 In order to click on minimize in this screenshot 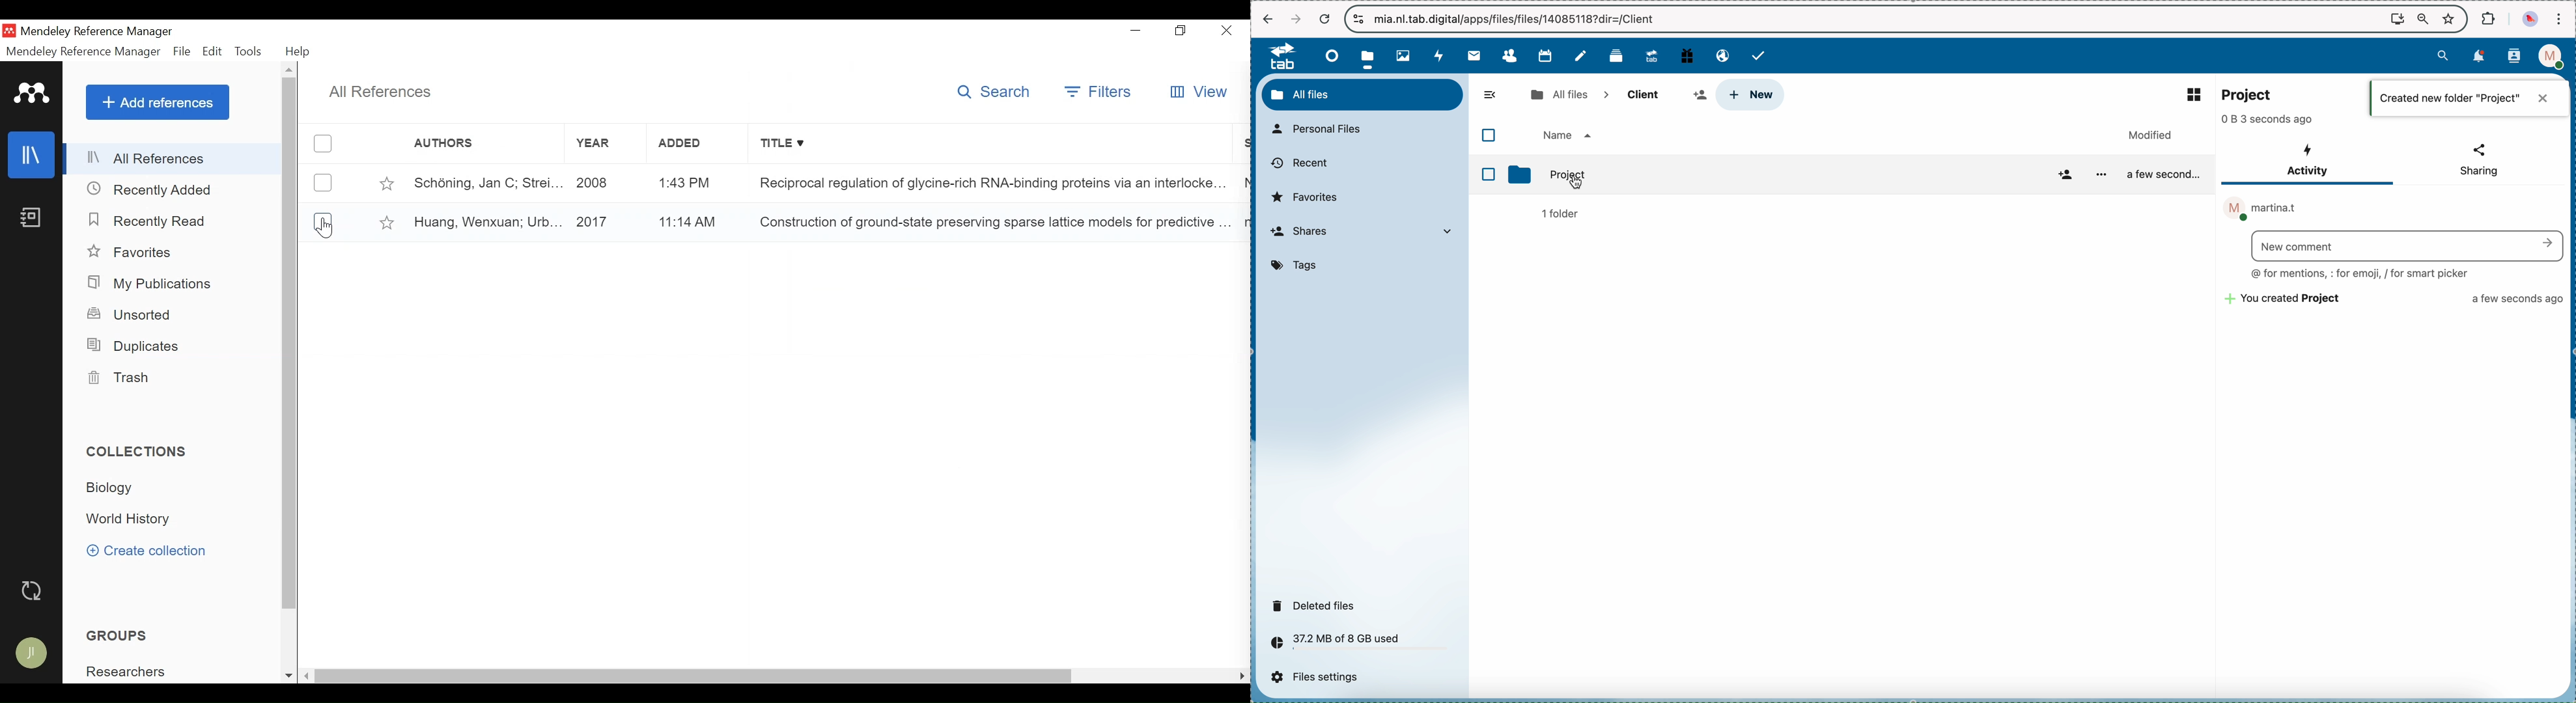, I will do `click(1138, 31)`.